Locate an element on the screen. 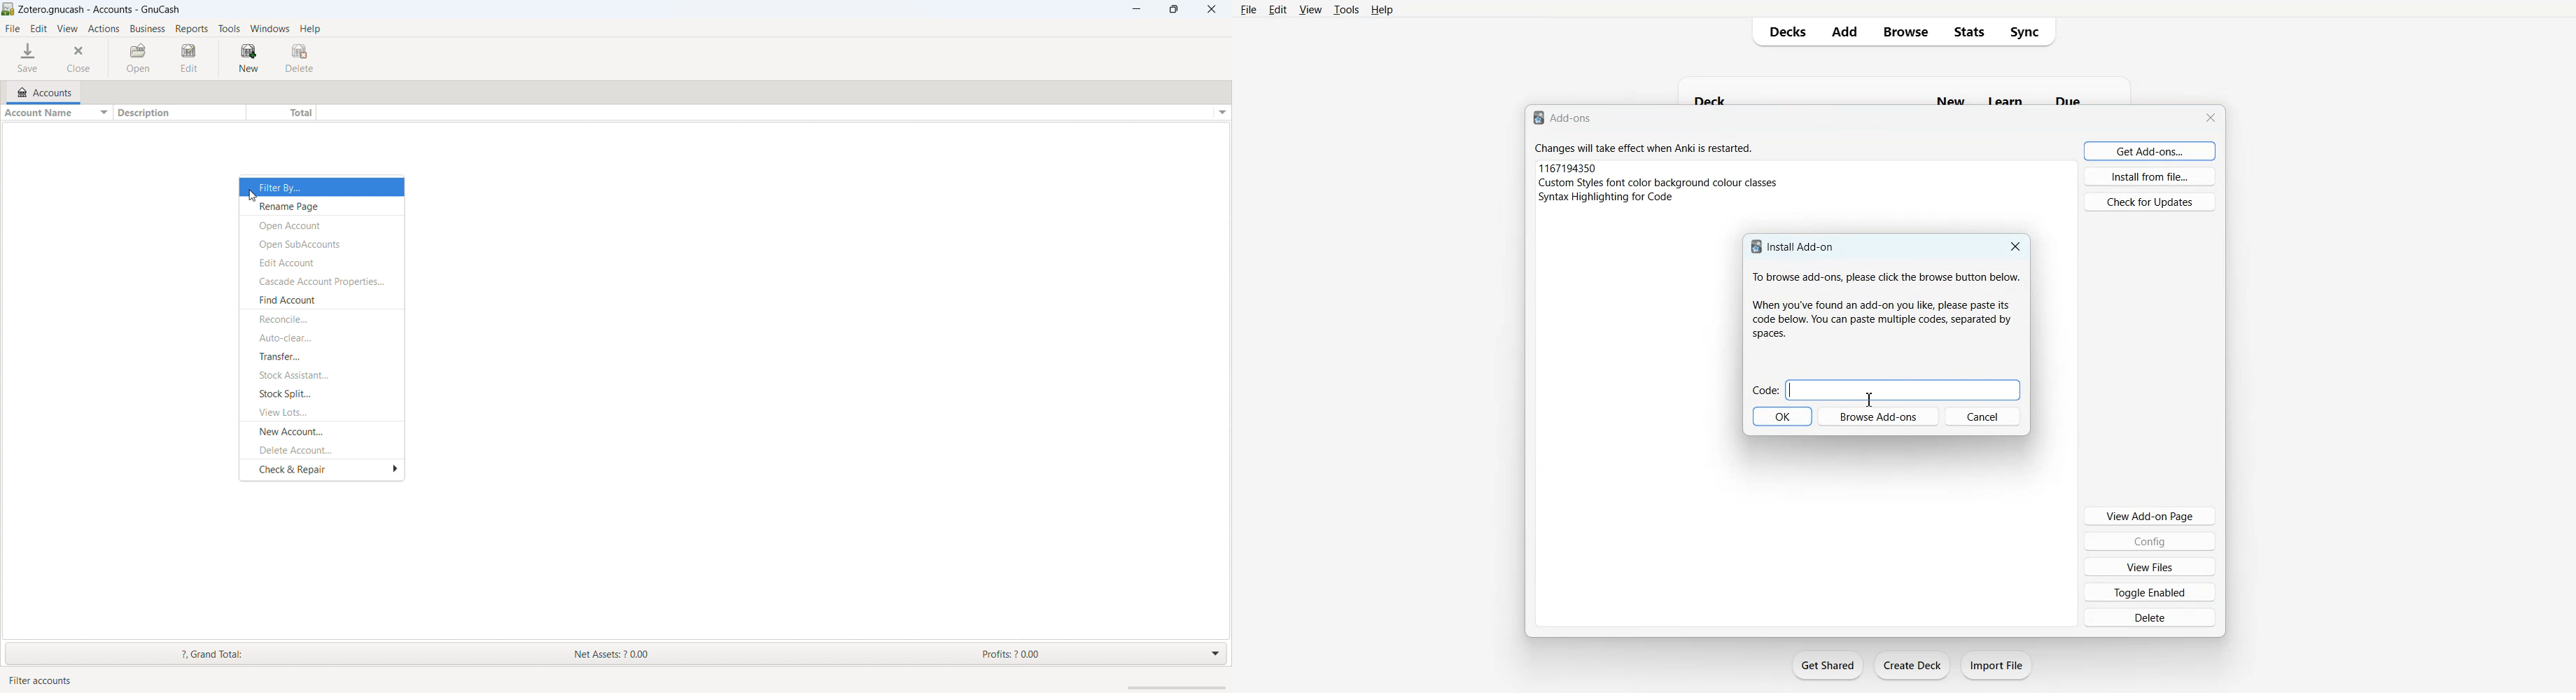 Image resolution: width=2576 pixels, height=700 pixels. save is located at coordinates (29, 58).